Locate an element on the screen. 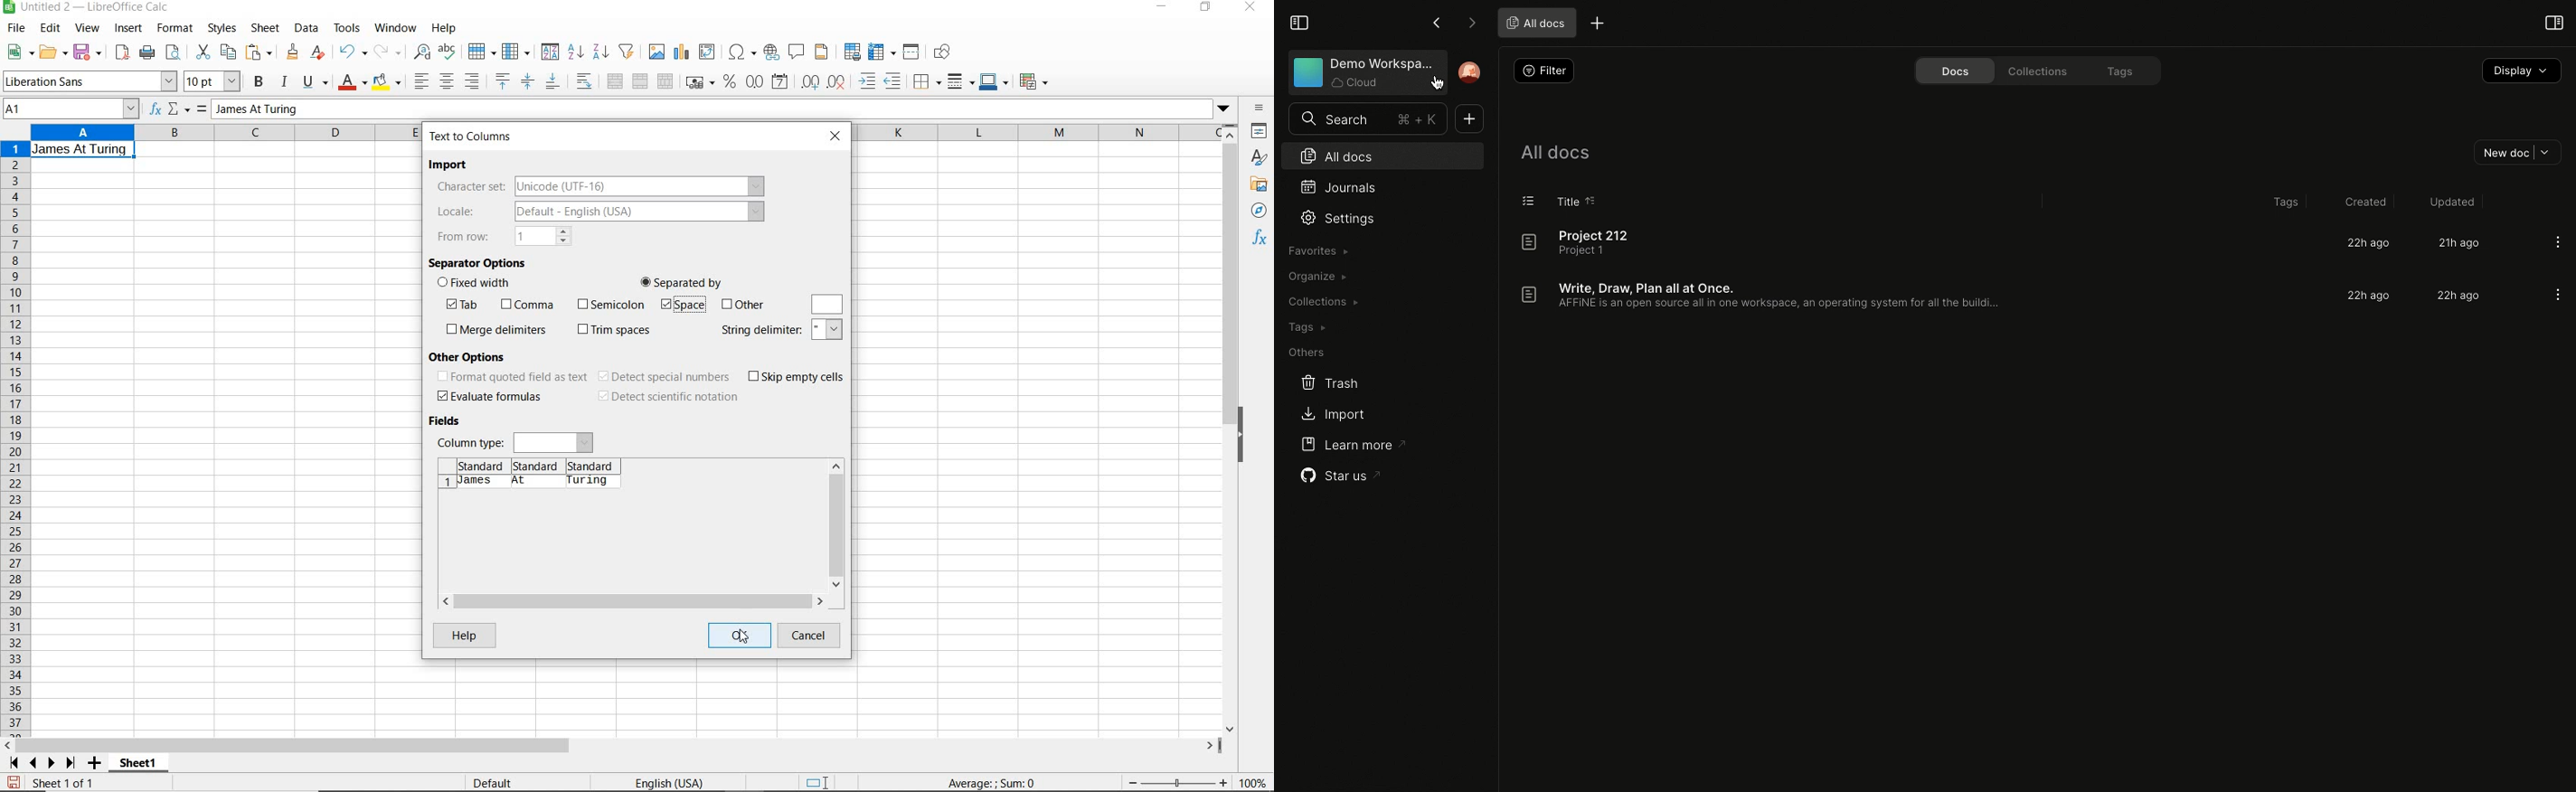  default is located at coordinates (492, 782).